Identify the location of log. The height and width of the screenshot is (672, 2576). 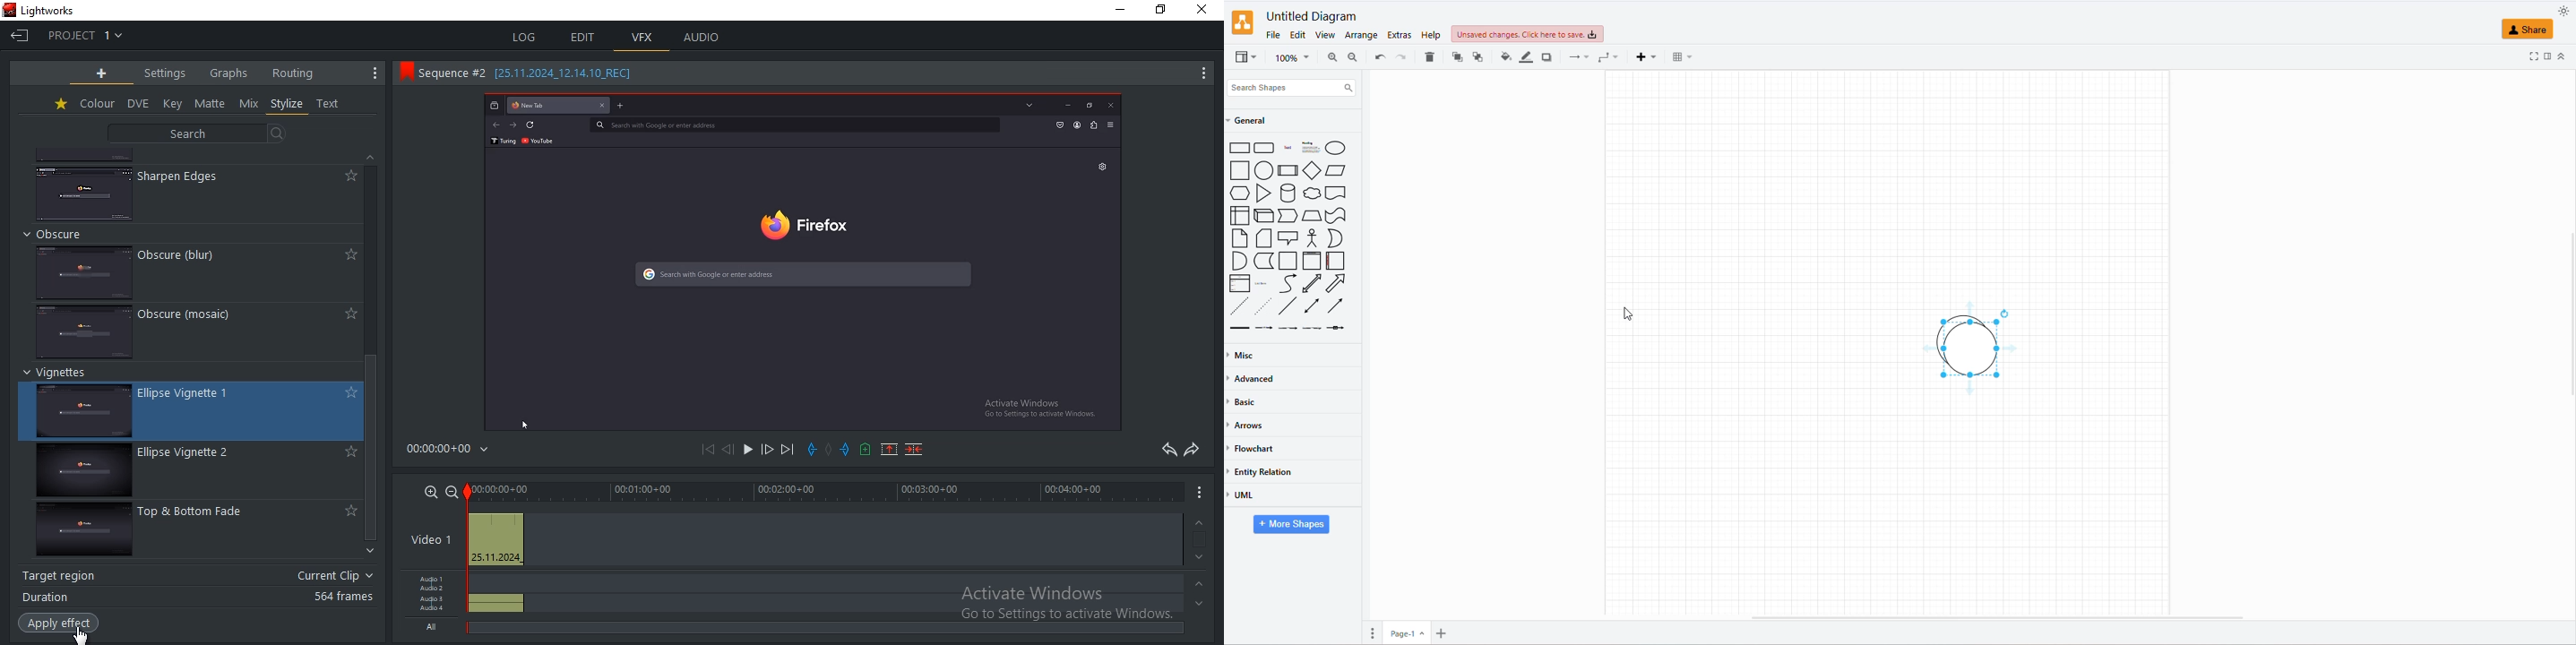
(524, 39).